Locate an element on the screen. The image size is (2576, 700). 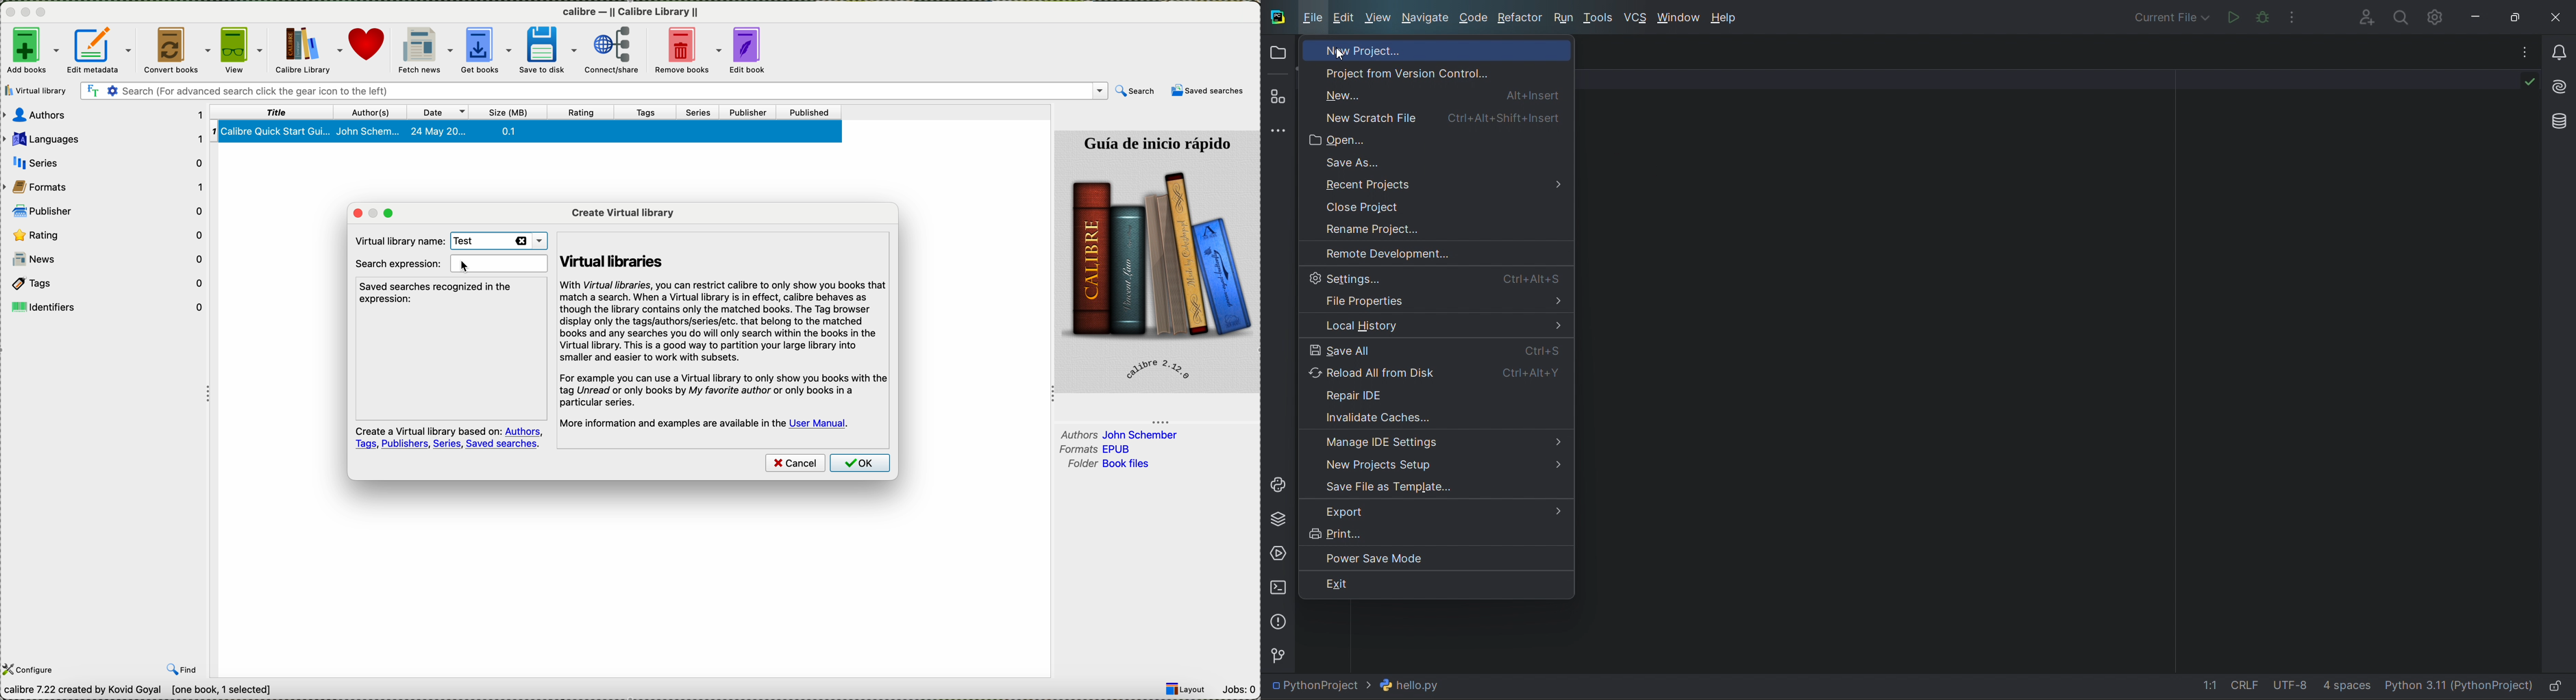
click is located at coordinates (466, 266).